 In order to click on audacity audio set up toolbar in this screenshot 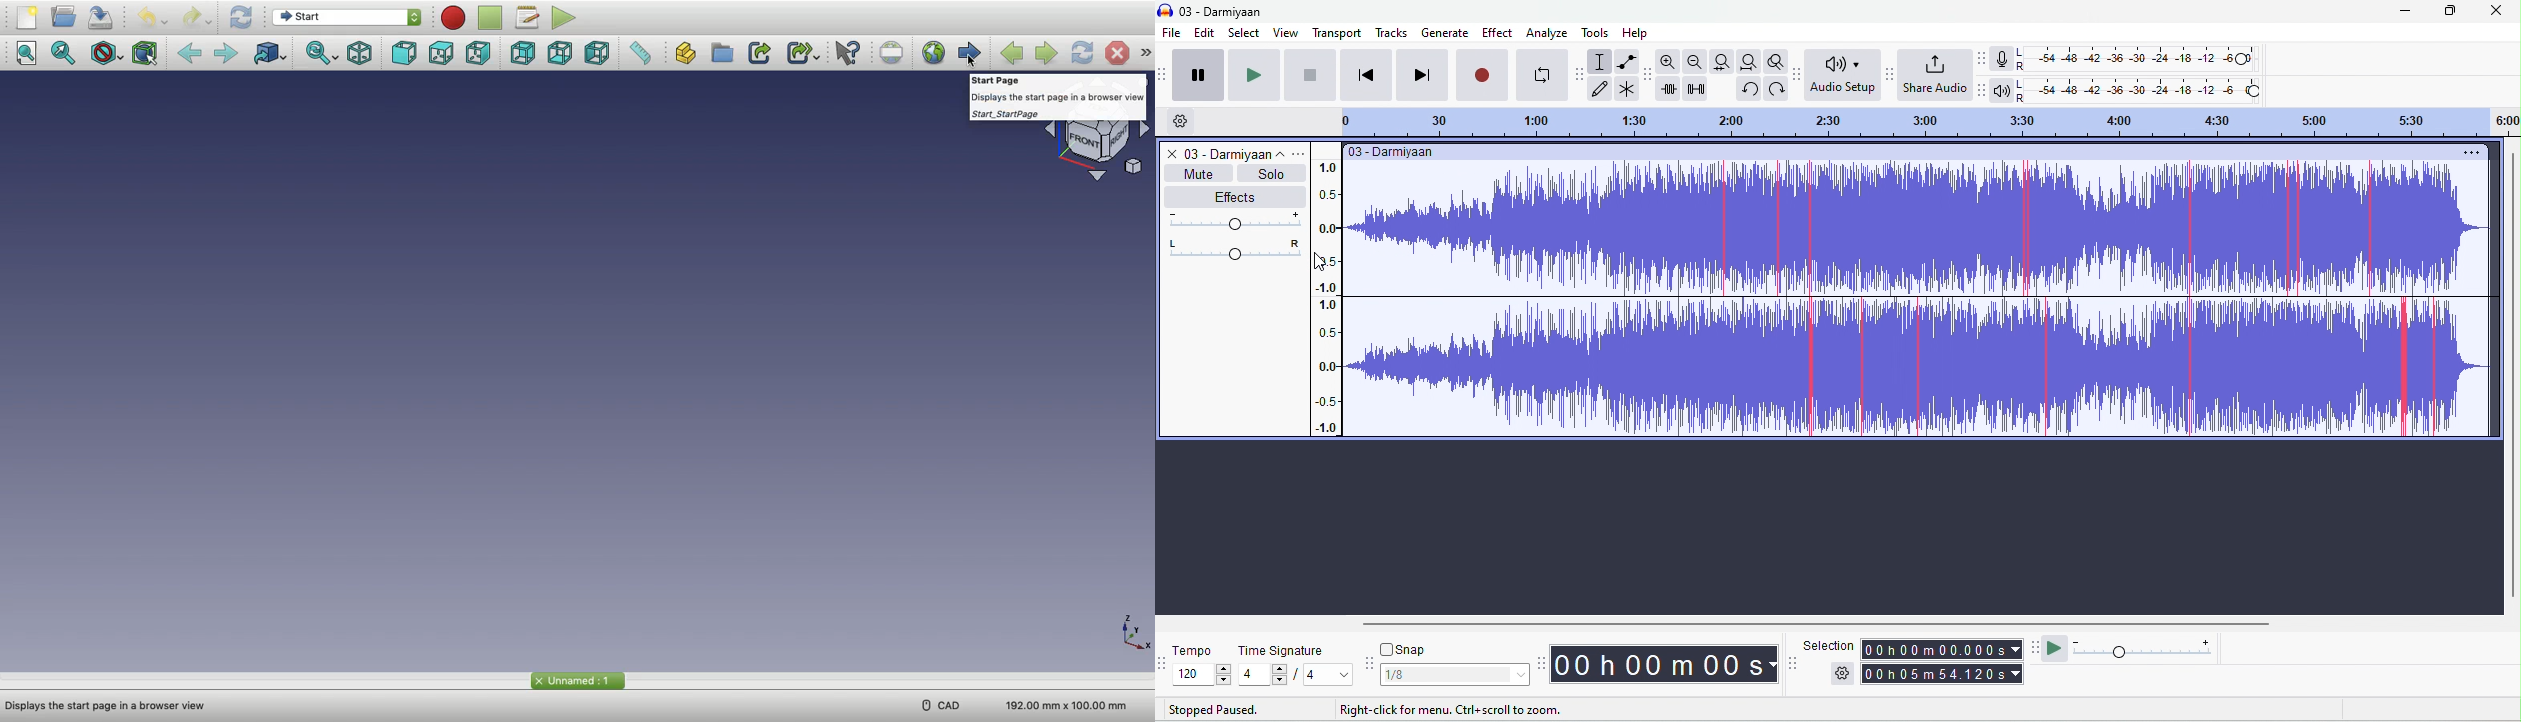, I will do `click(1799, 74)`.